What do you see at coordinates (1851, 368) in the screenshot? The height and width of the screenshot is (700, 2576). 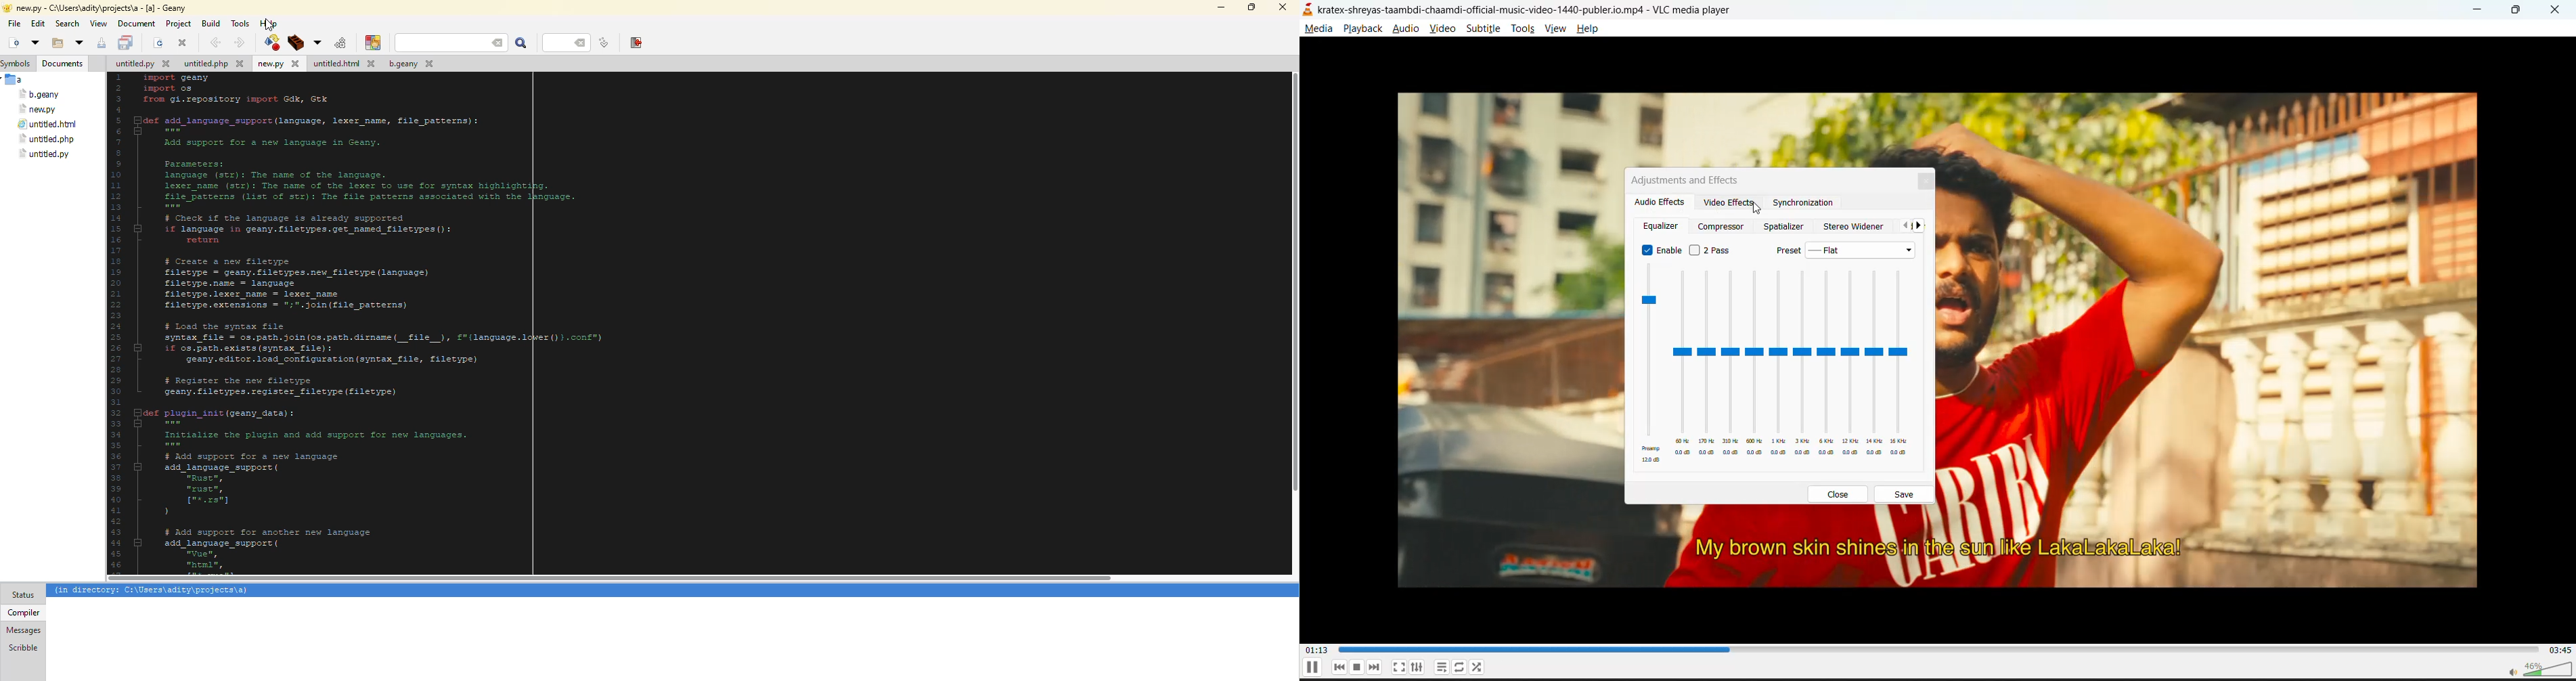 I see `` at bounding box center [1851, 368].